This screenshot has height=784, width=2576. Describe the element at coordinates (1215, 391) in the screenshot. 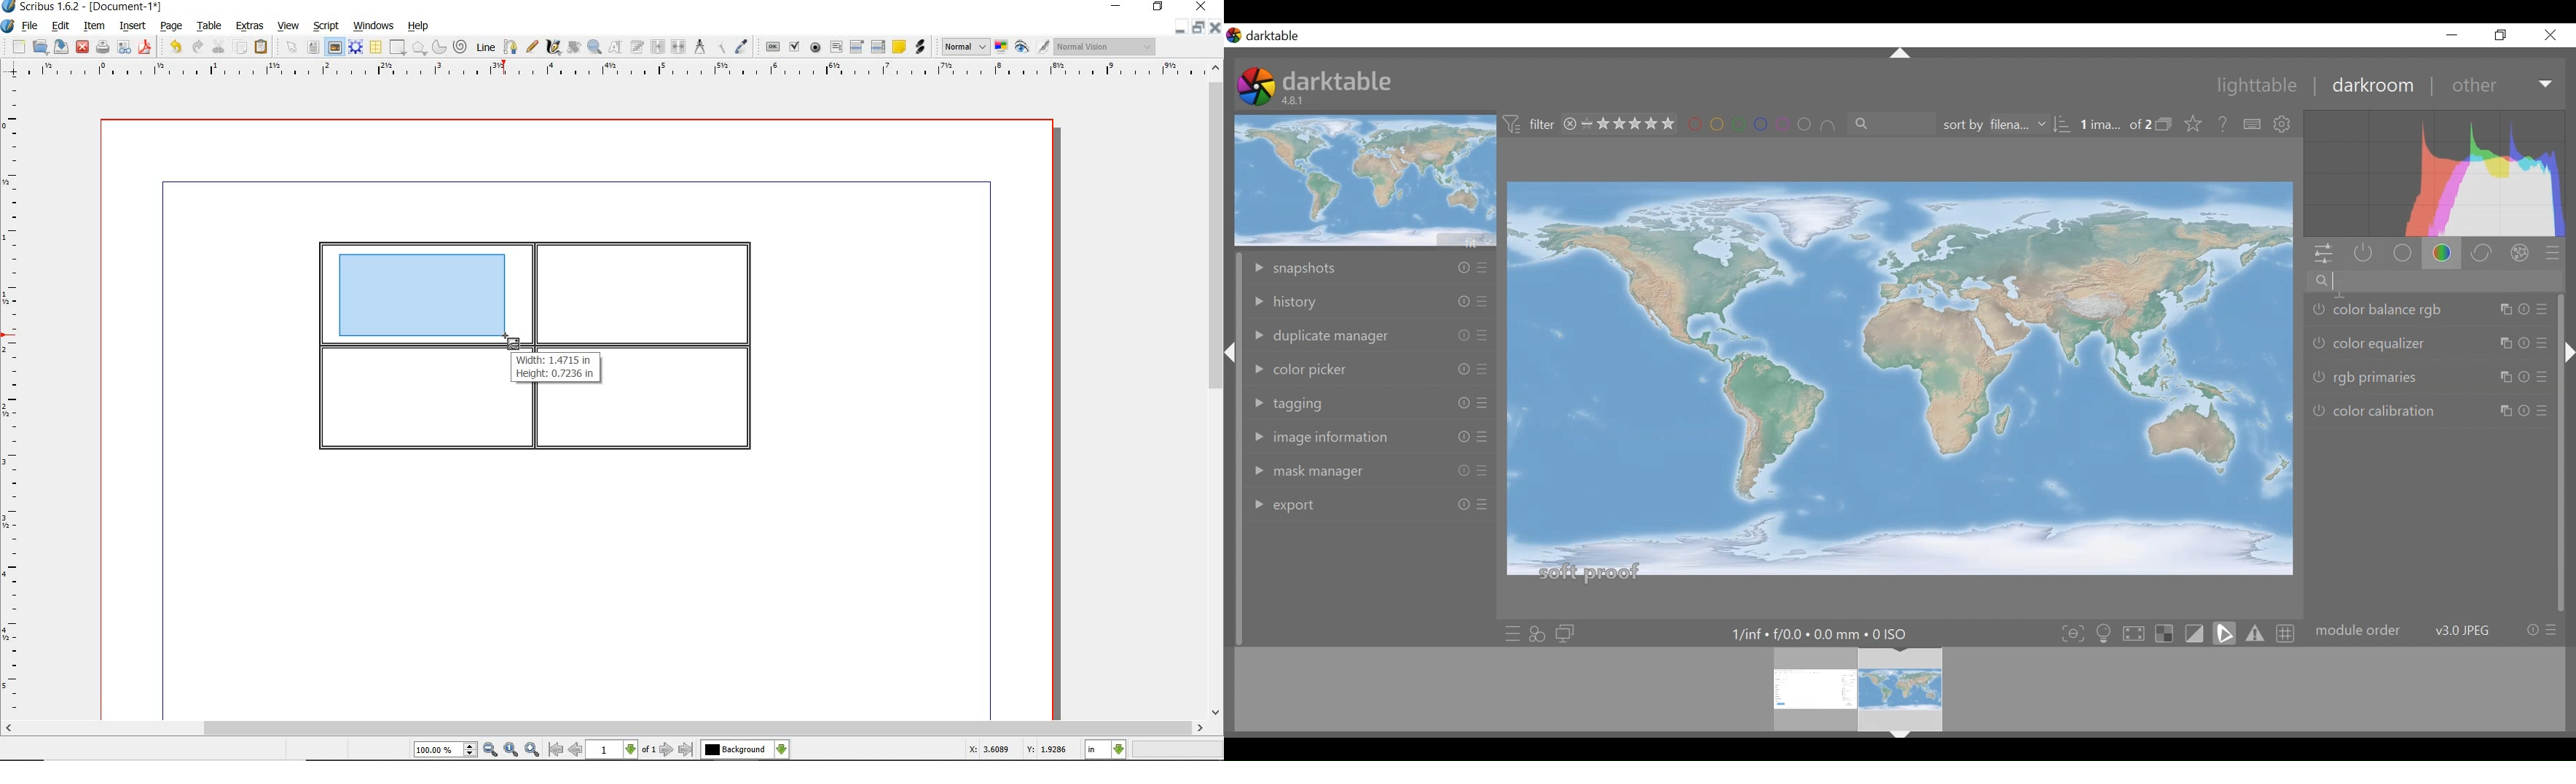

I see `scrollbar` at that location.